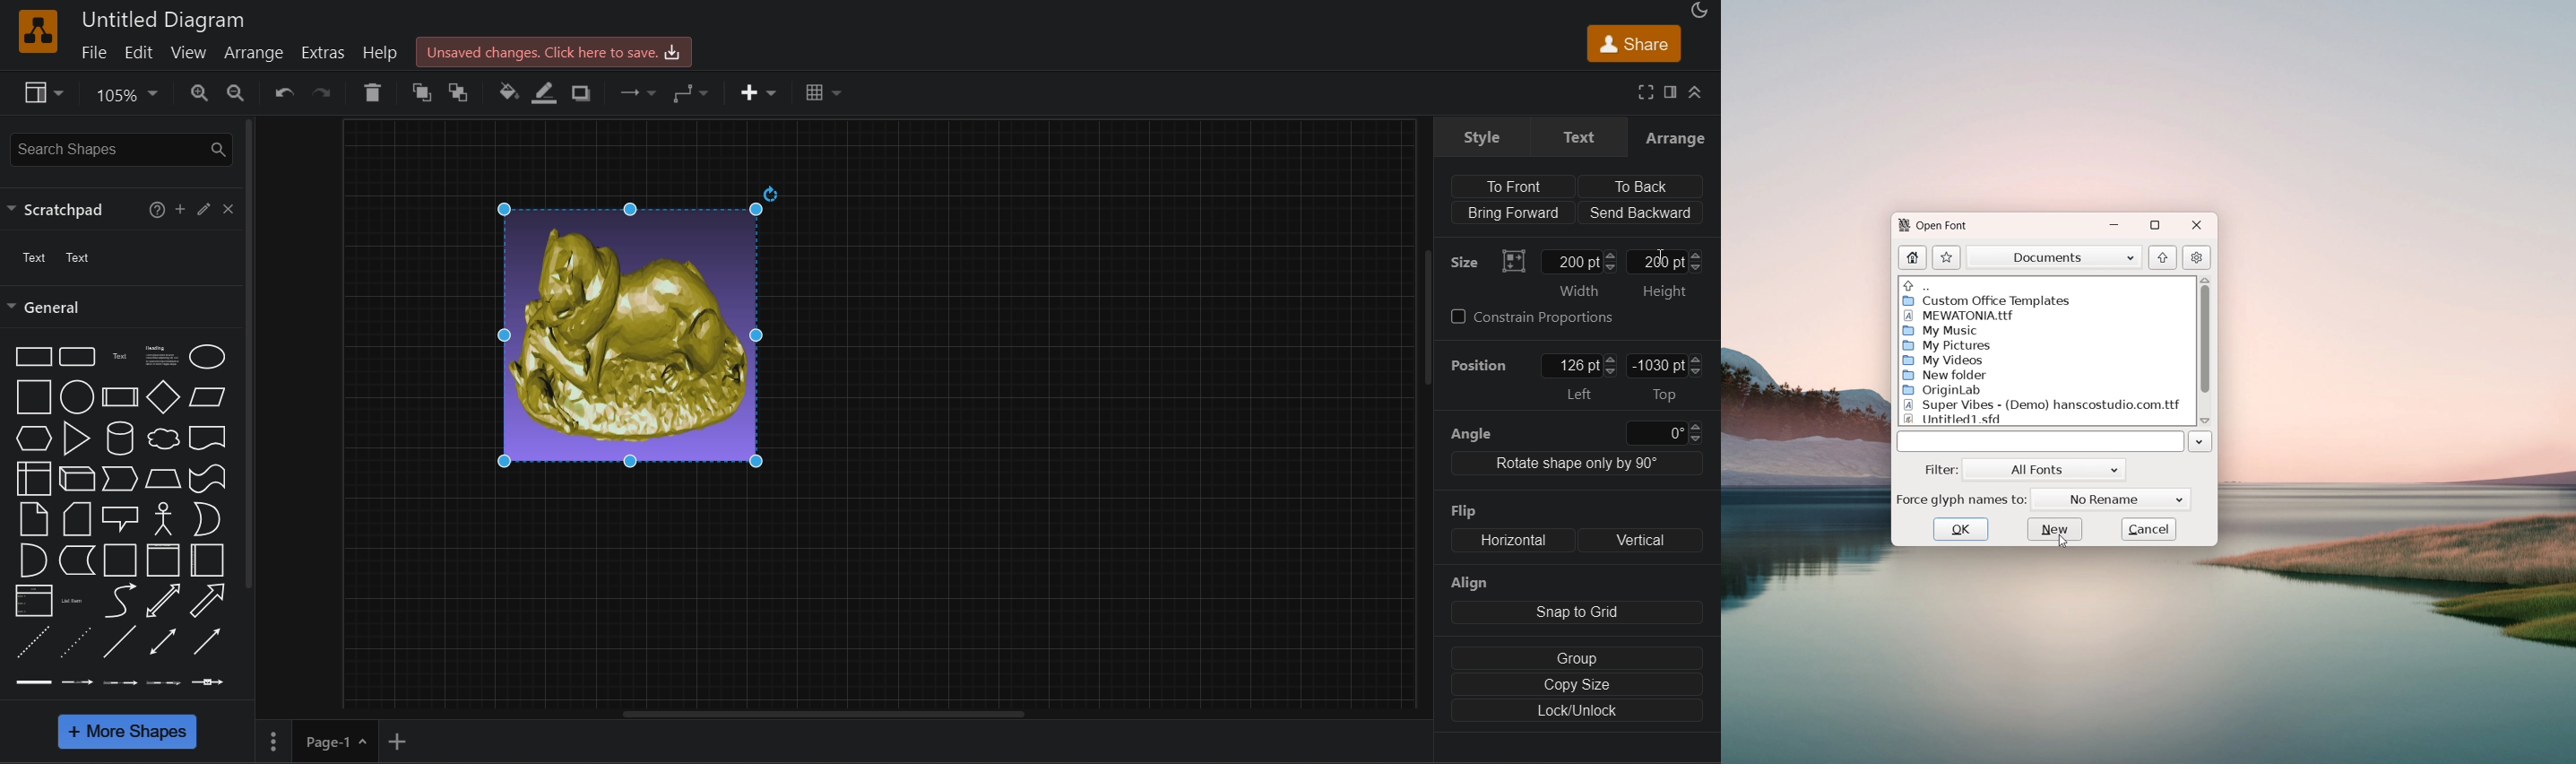 The image size is (2576, 784). What do you see at coordinates (1676, 137) in the screenshot?
I see `Arrange` at bounding box center [1676, 137].